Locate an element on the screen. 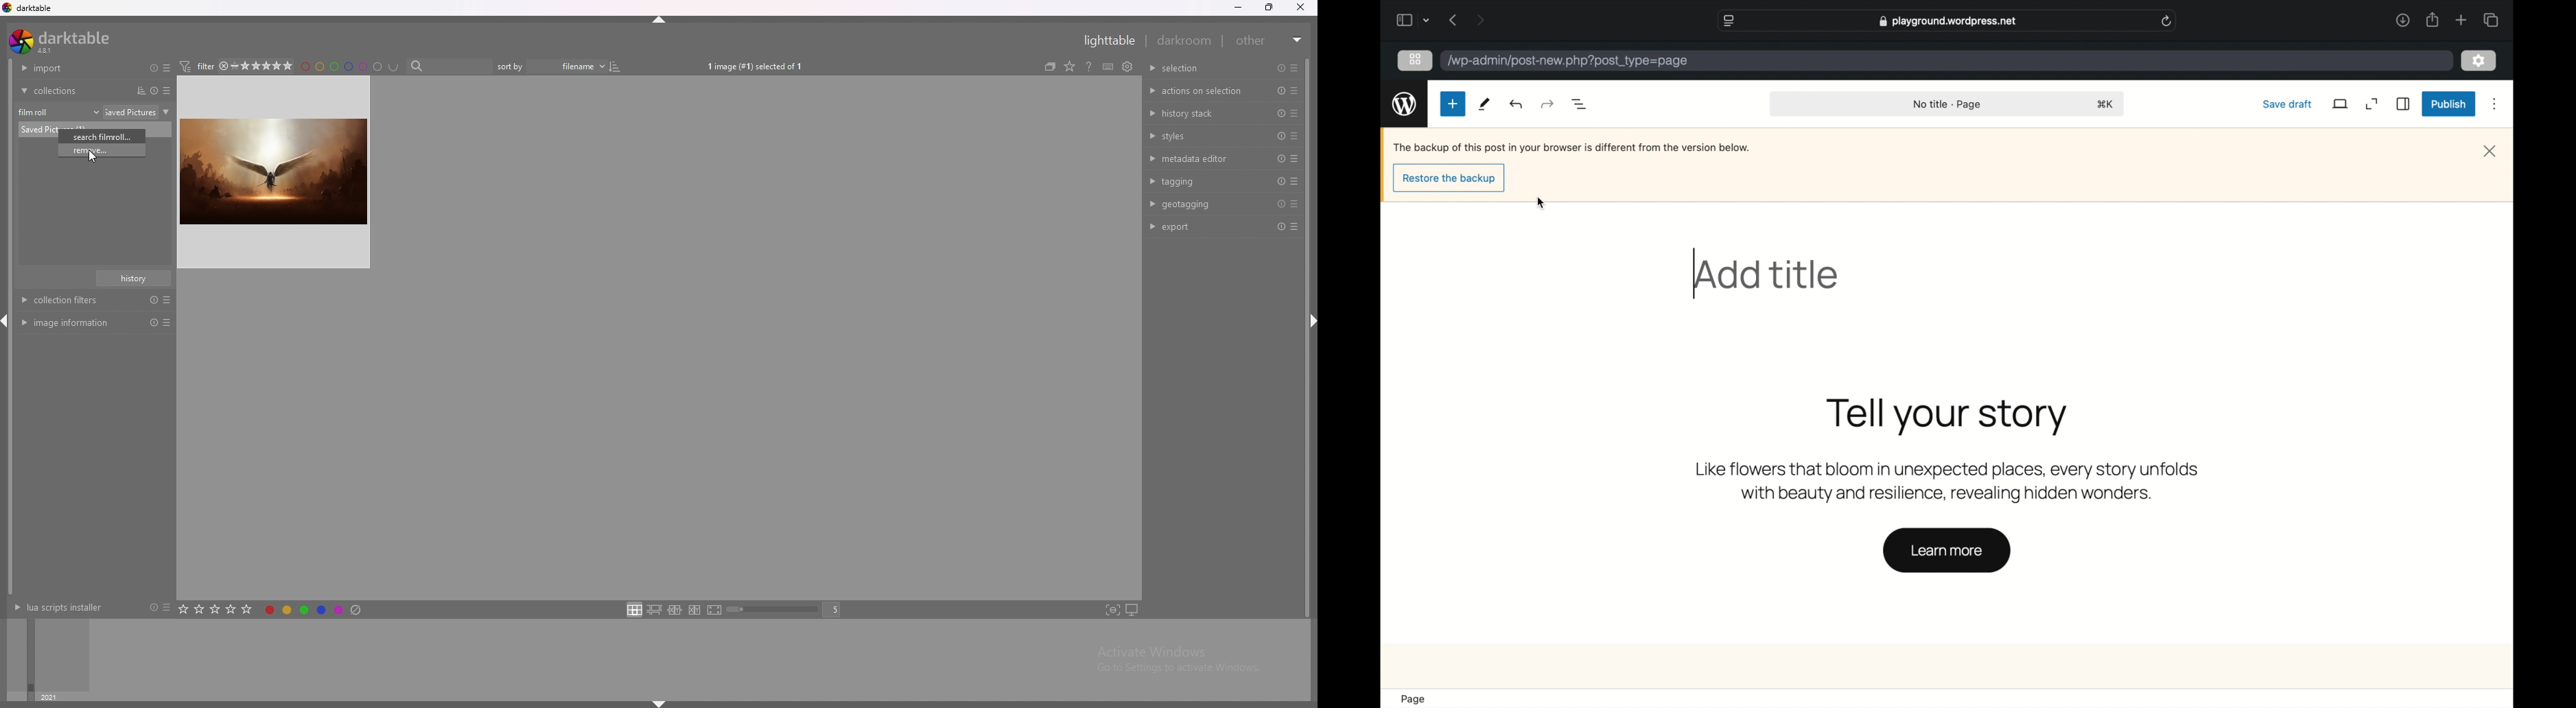 The image size is (2576, 728). reset is located at coordinates (1280, 227).